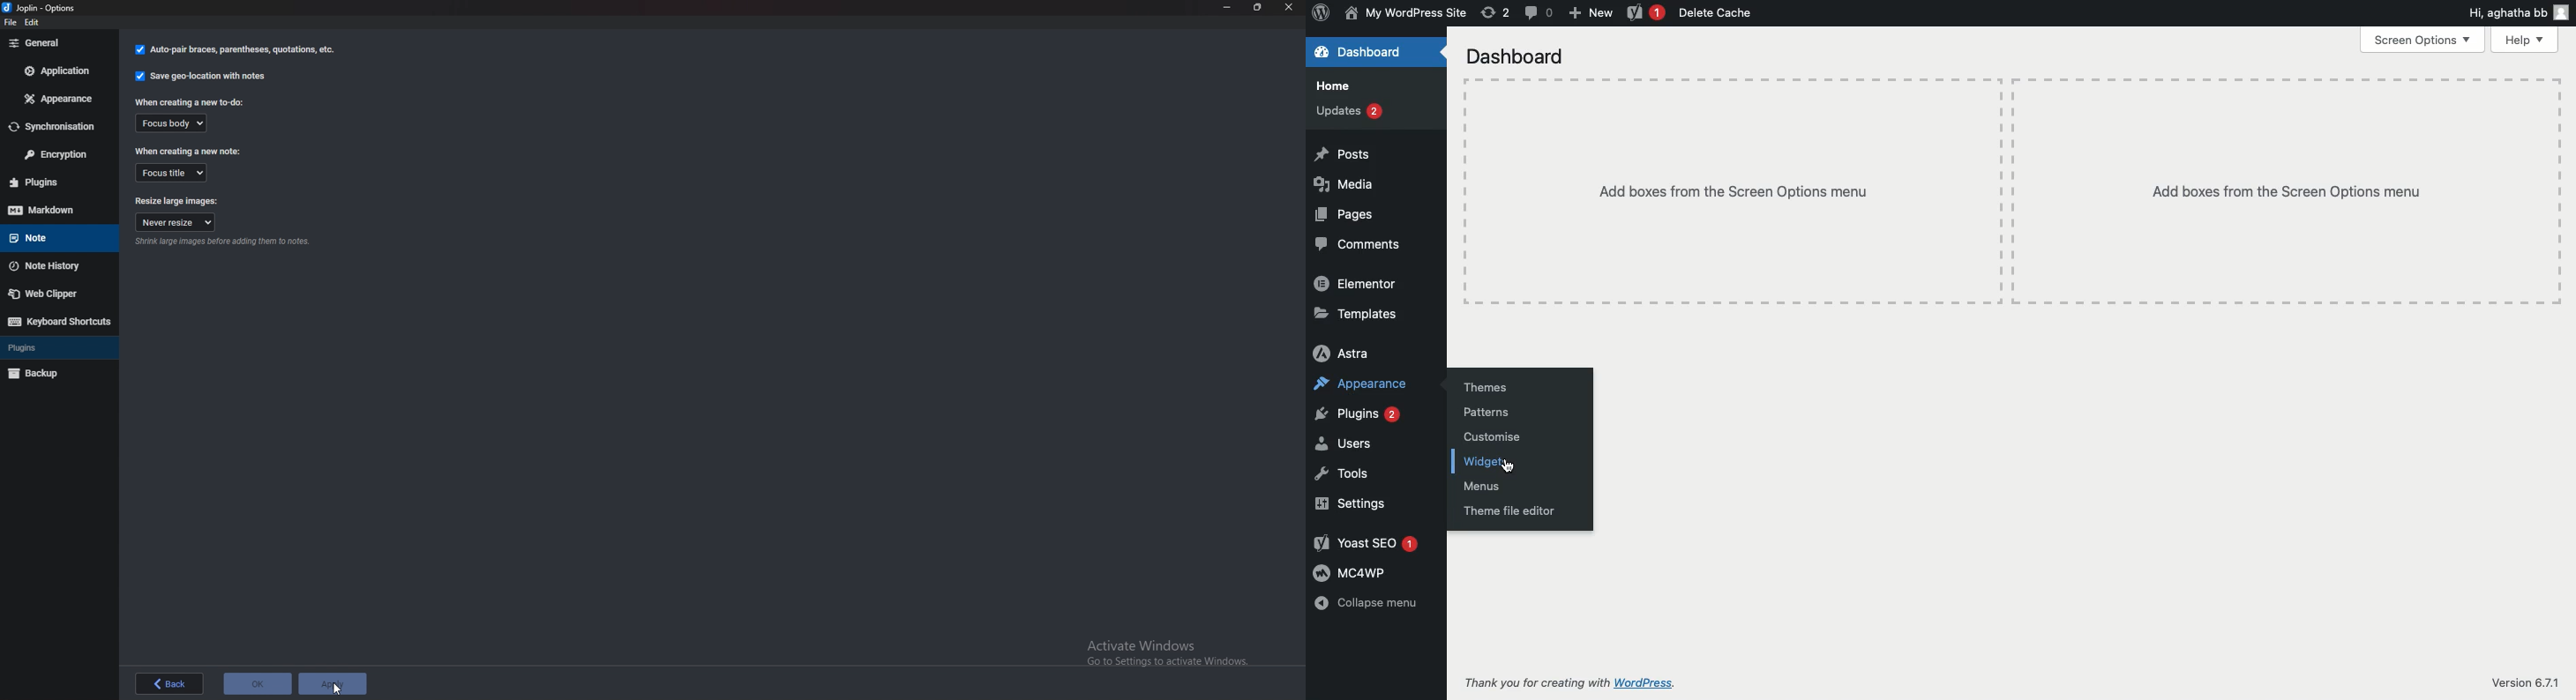  Describe the element at coordinates (2014, 191) in the screenshot. I see `Add boxes from the screen options menu` at that location.